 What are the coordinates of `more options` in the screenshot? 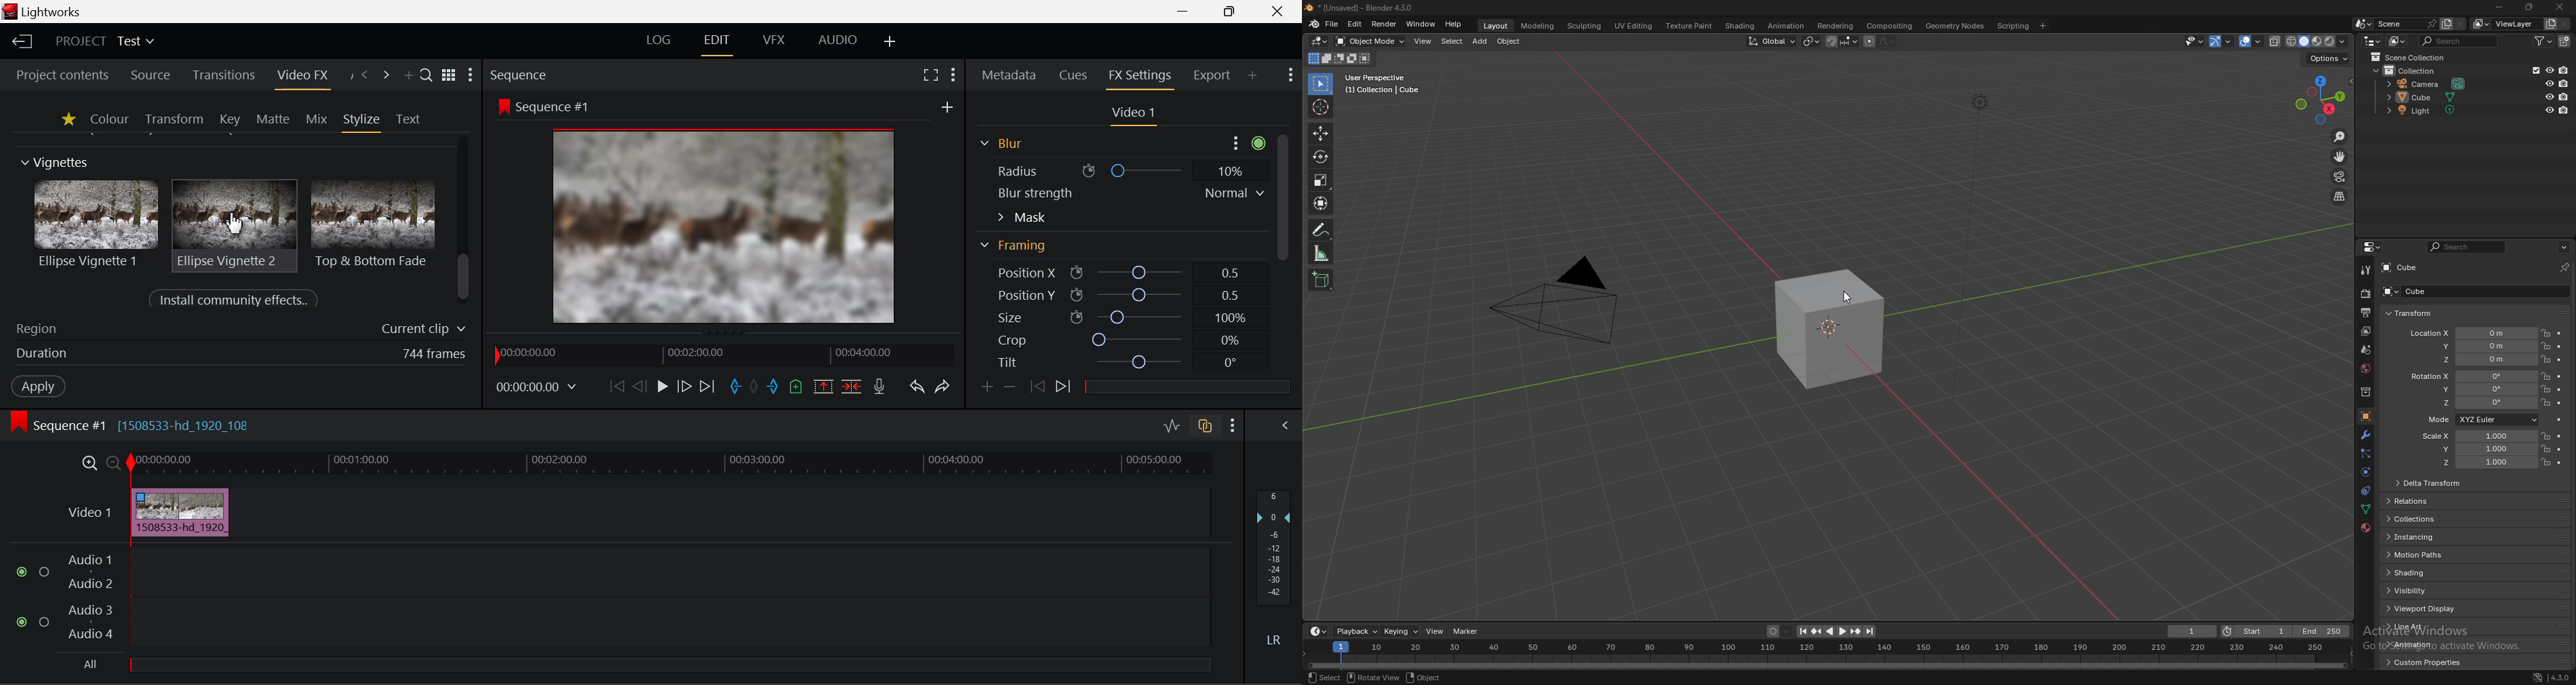 It's located at (1245, 141).